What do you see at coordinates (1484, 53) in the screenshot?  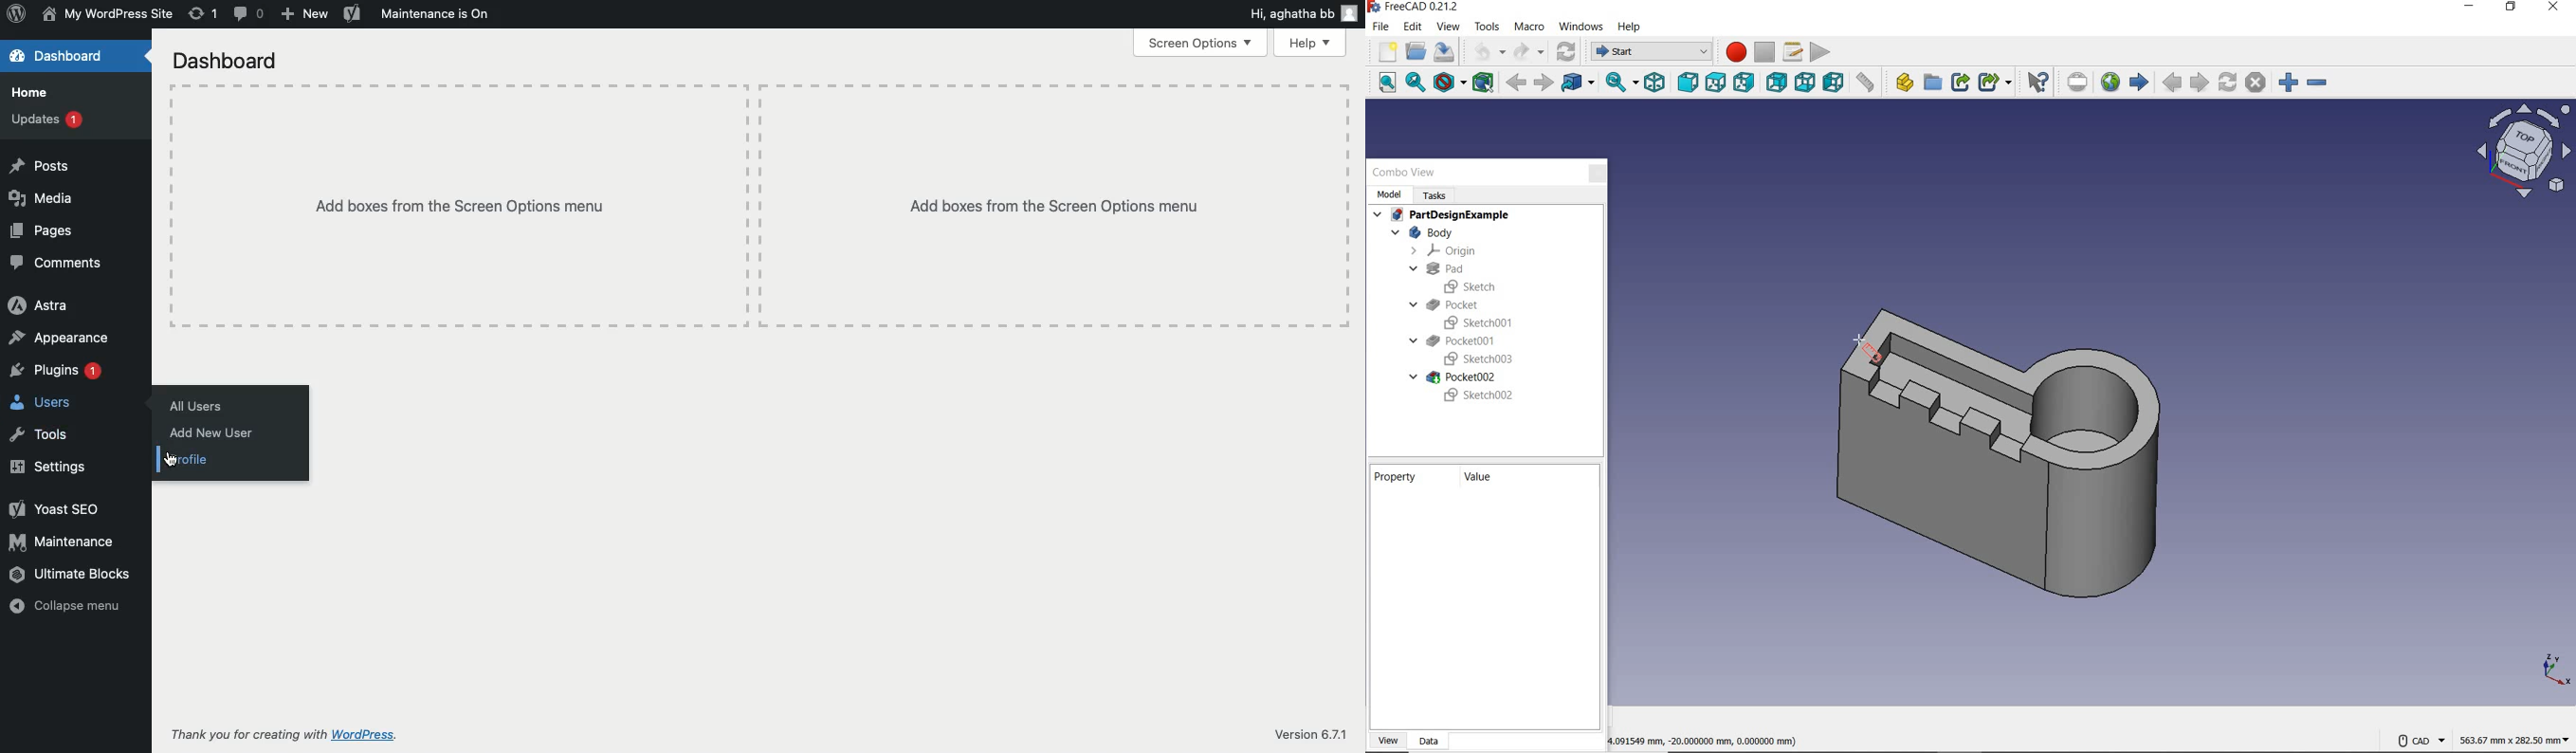 I see `undo` at bounding box center [1484, 53].